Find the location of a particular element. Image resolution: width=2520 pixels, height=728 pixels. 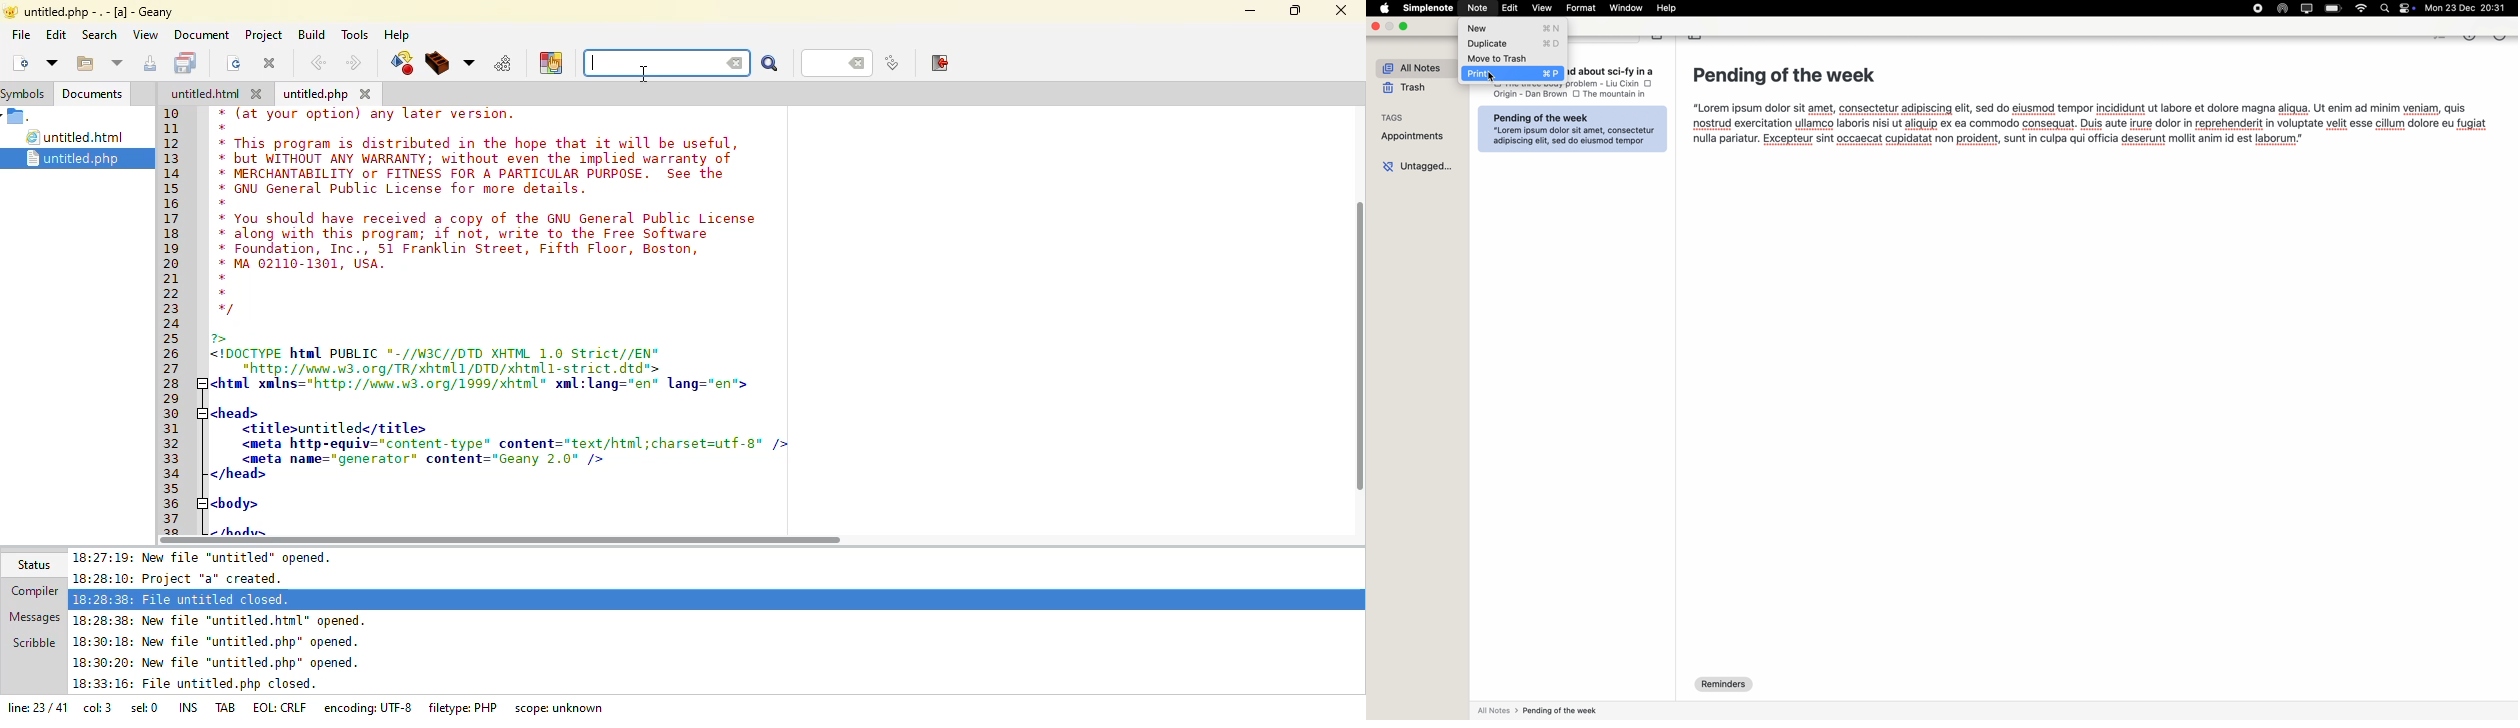

Apple logo is located at coordinates (1380, 8).